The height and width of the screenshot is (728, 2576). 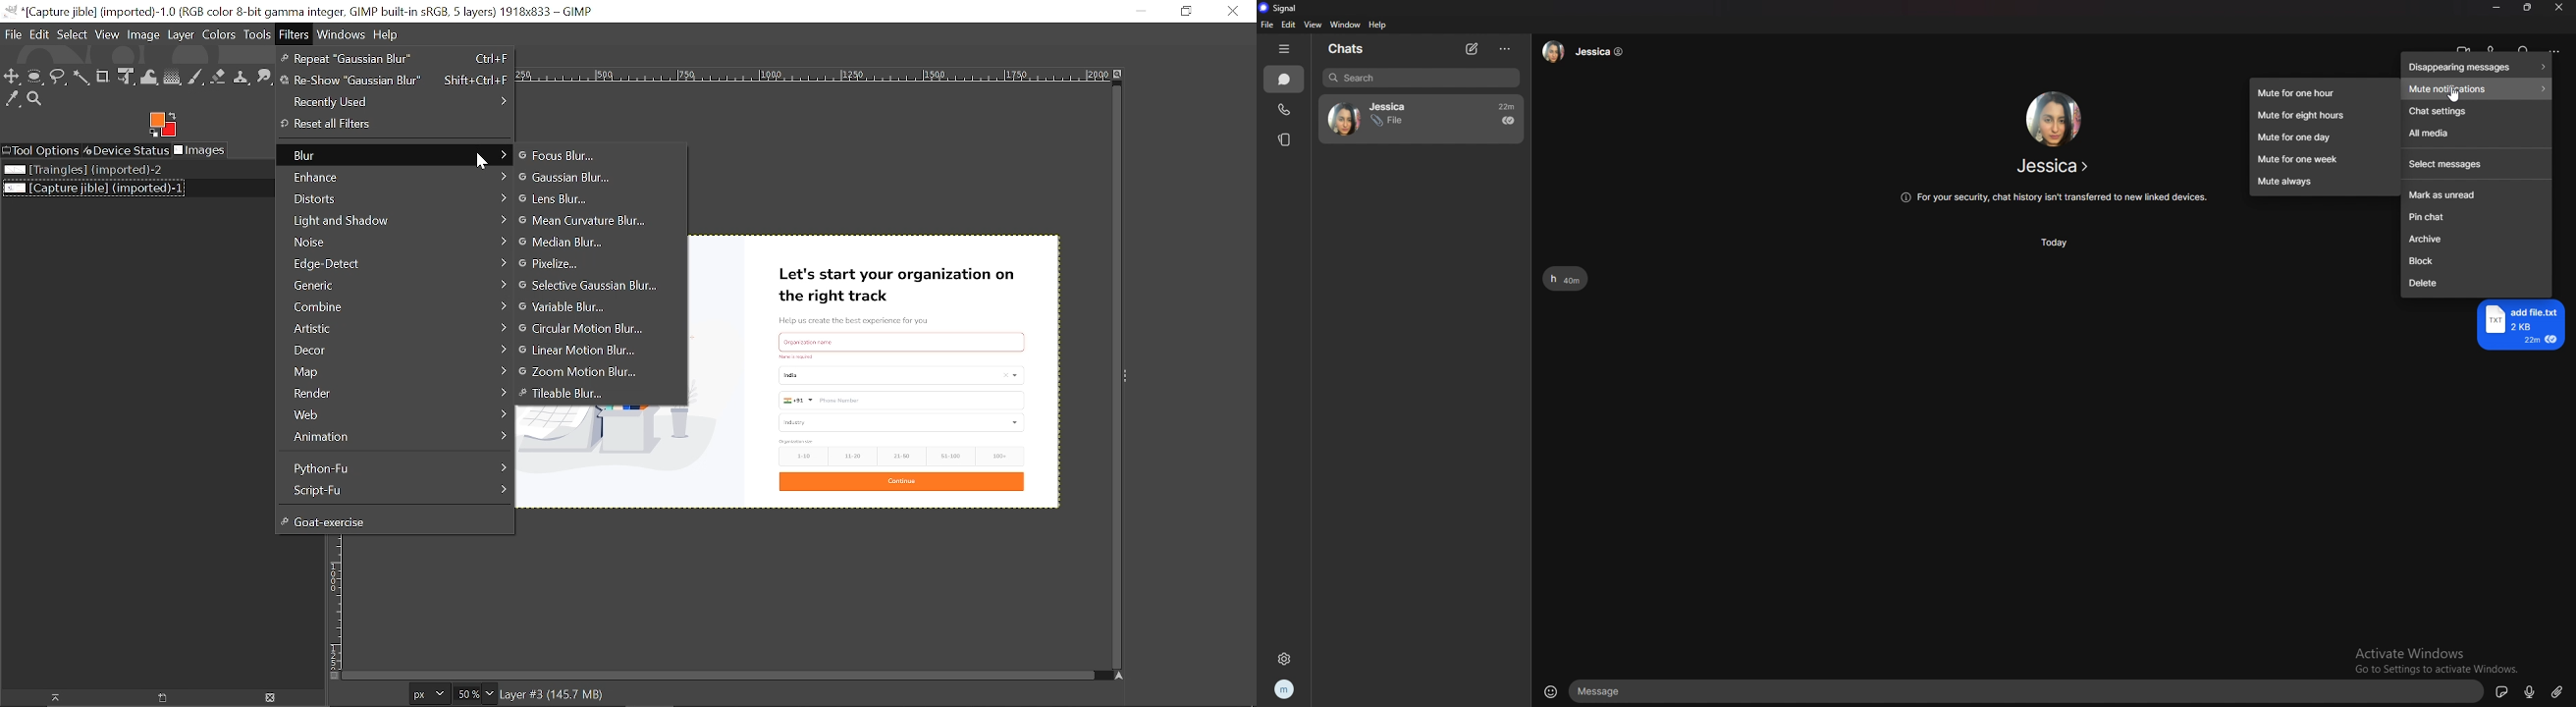 I want to click on chat settings, so click(x=2478, y=111).